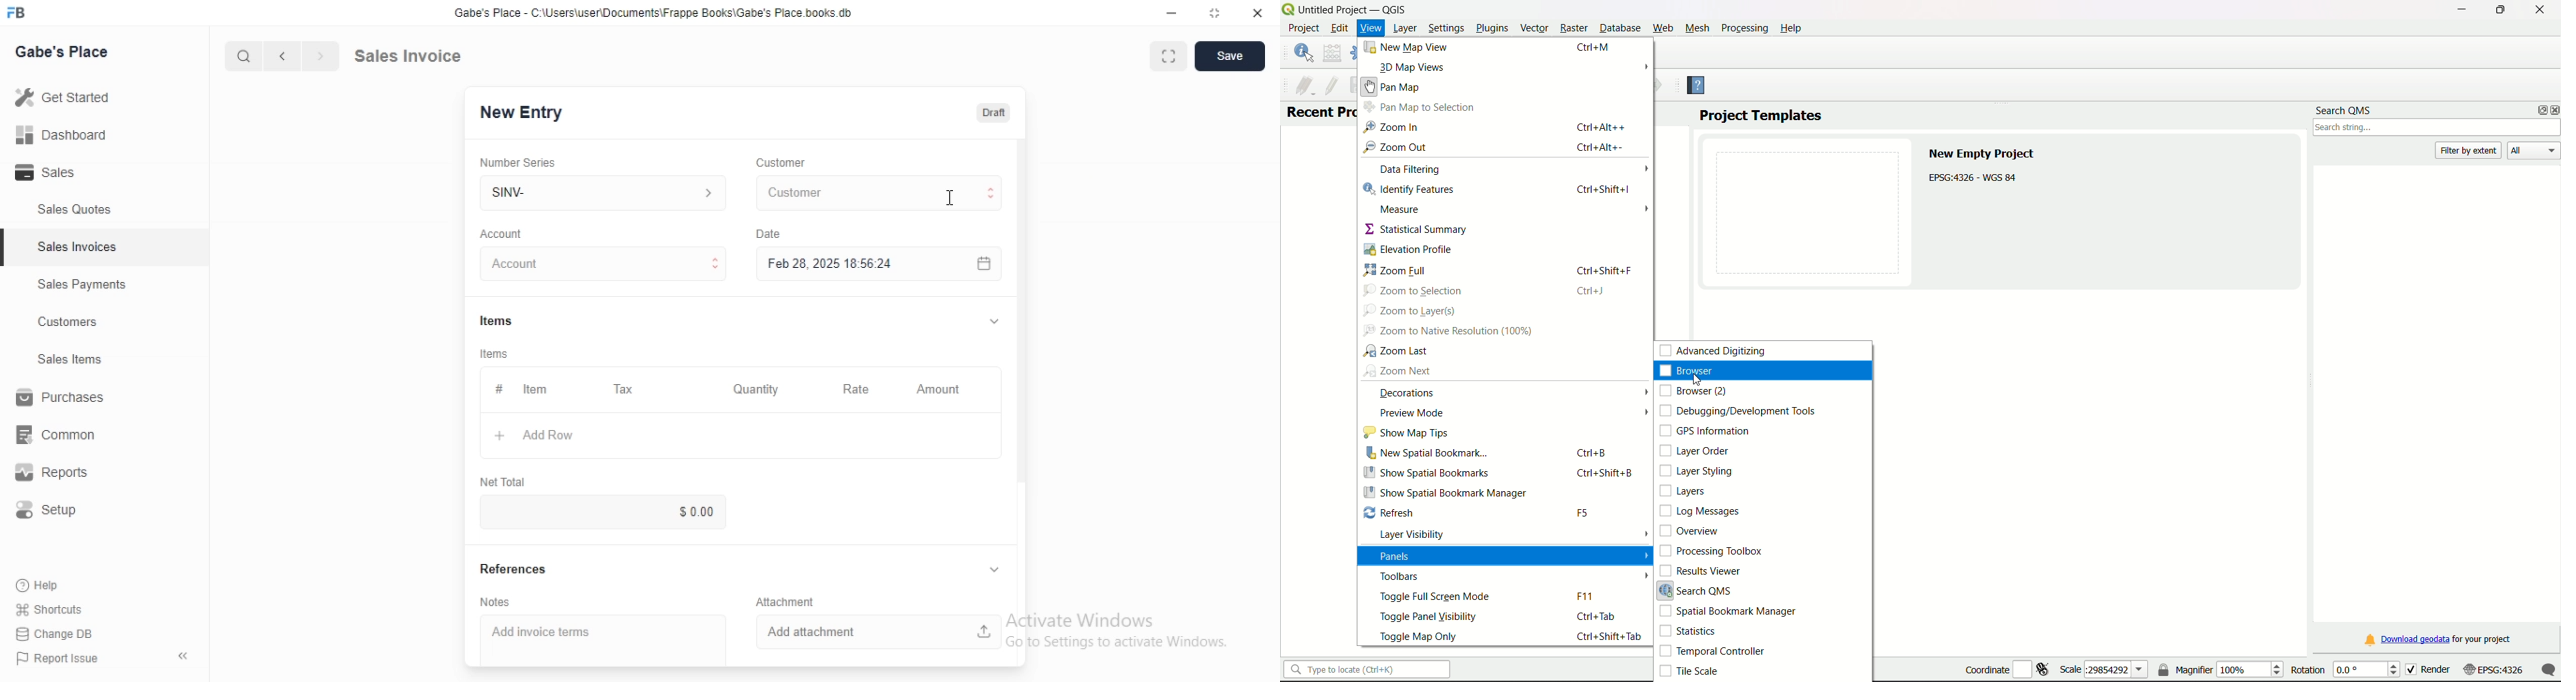  What do you see at coordinates (499, 320) in the screenshot?
I see `` at bounding box center [499, 320].